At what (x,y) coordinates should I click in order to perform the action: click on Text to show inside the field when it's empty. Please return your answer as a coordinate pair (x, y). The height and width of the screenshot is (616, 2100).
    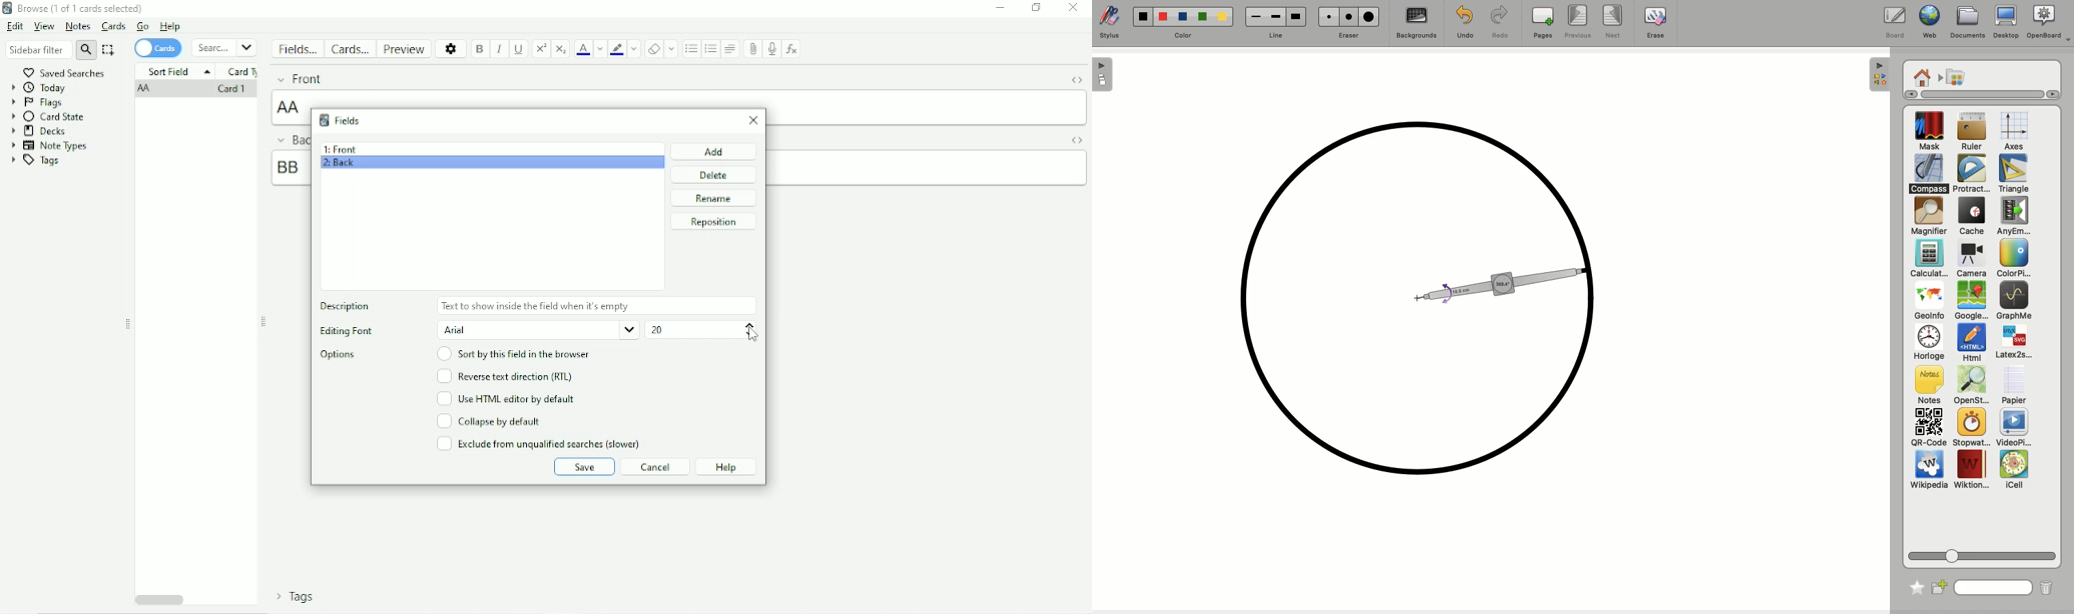
    Looking at the image, I should click on (537, 306).